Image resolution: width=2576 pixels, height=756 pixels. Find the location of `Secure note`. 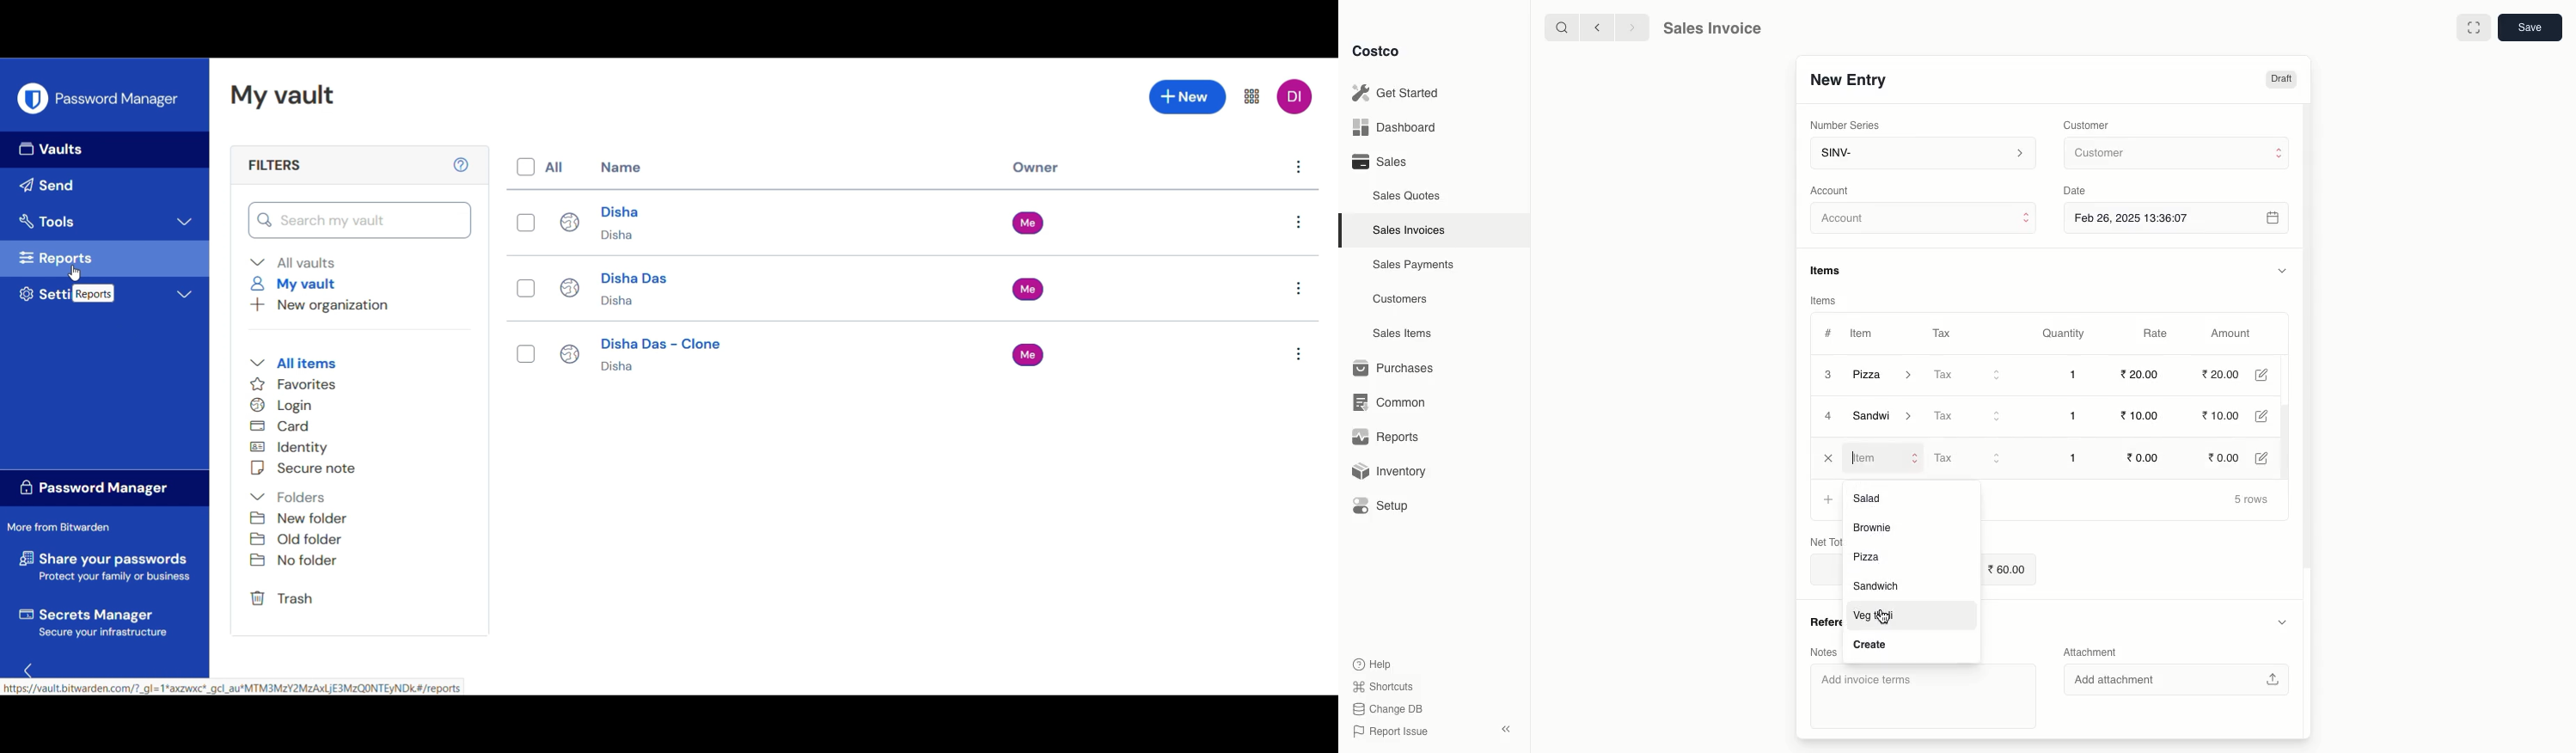

Secure note is located at coordinates (305, 468).